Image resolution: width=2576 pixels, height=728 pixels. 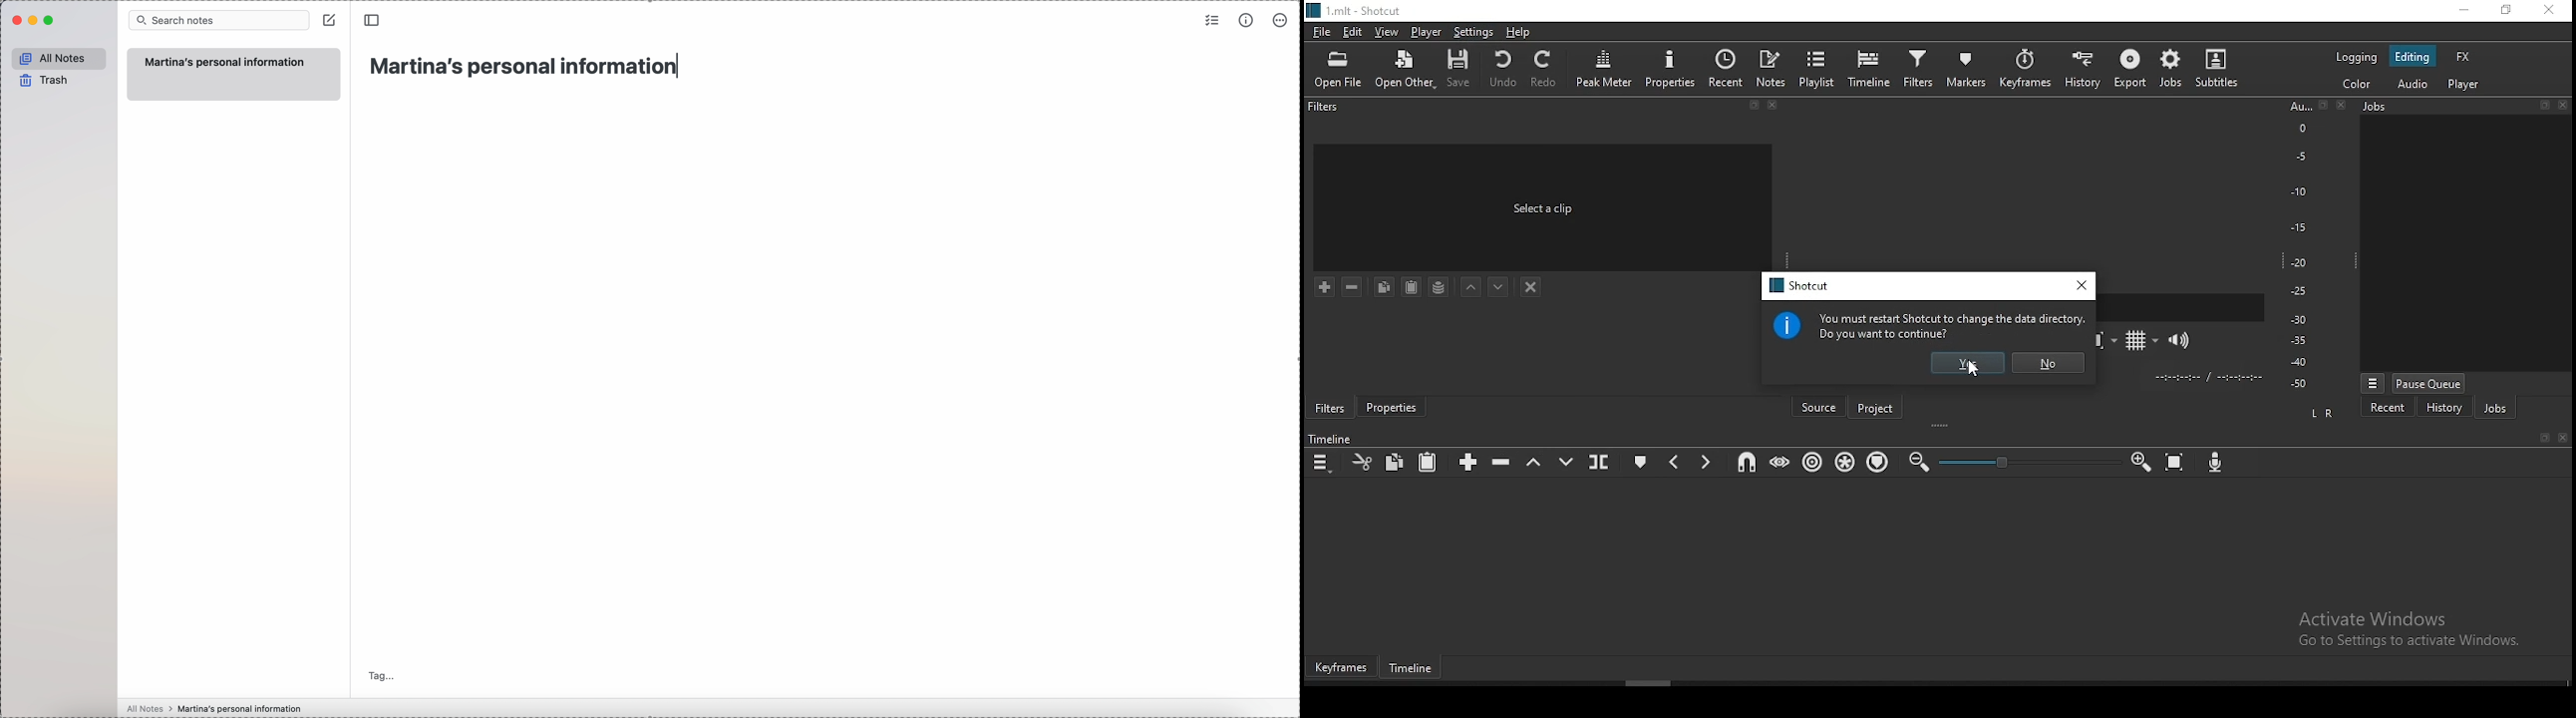 I want to click on split at playhead, so click(x=1601, y=462).